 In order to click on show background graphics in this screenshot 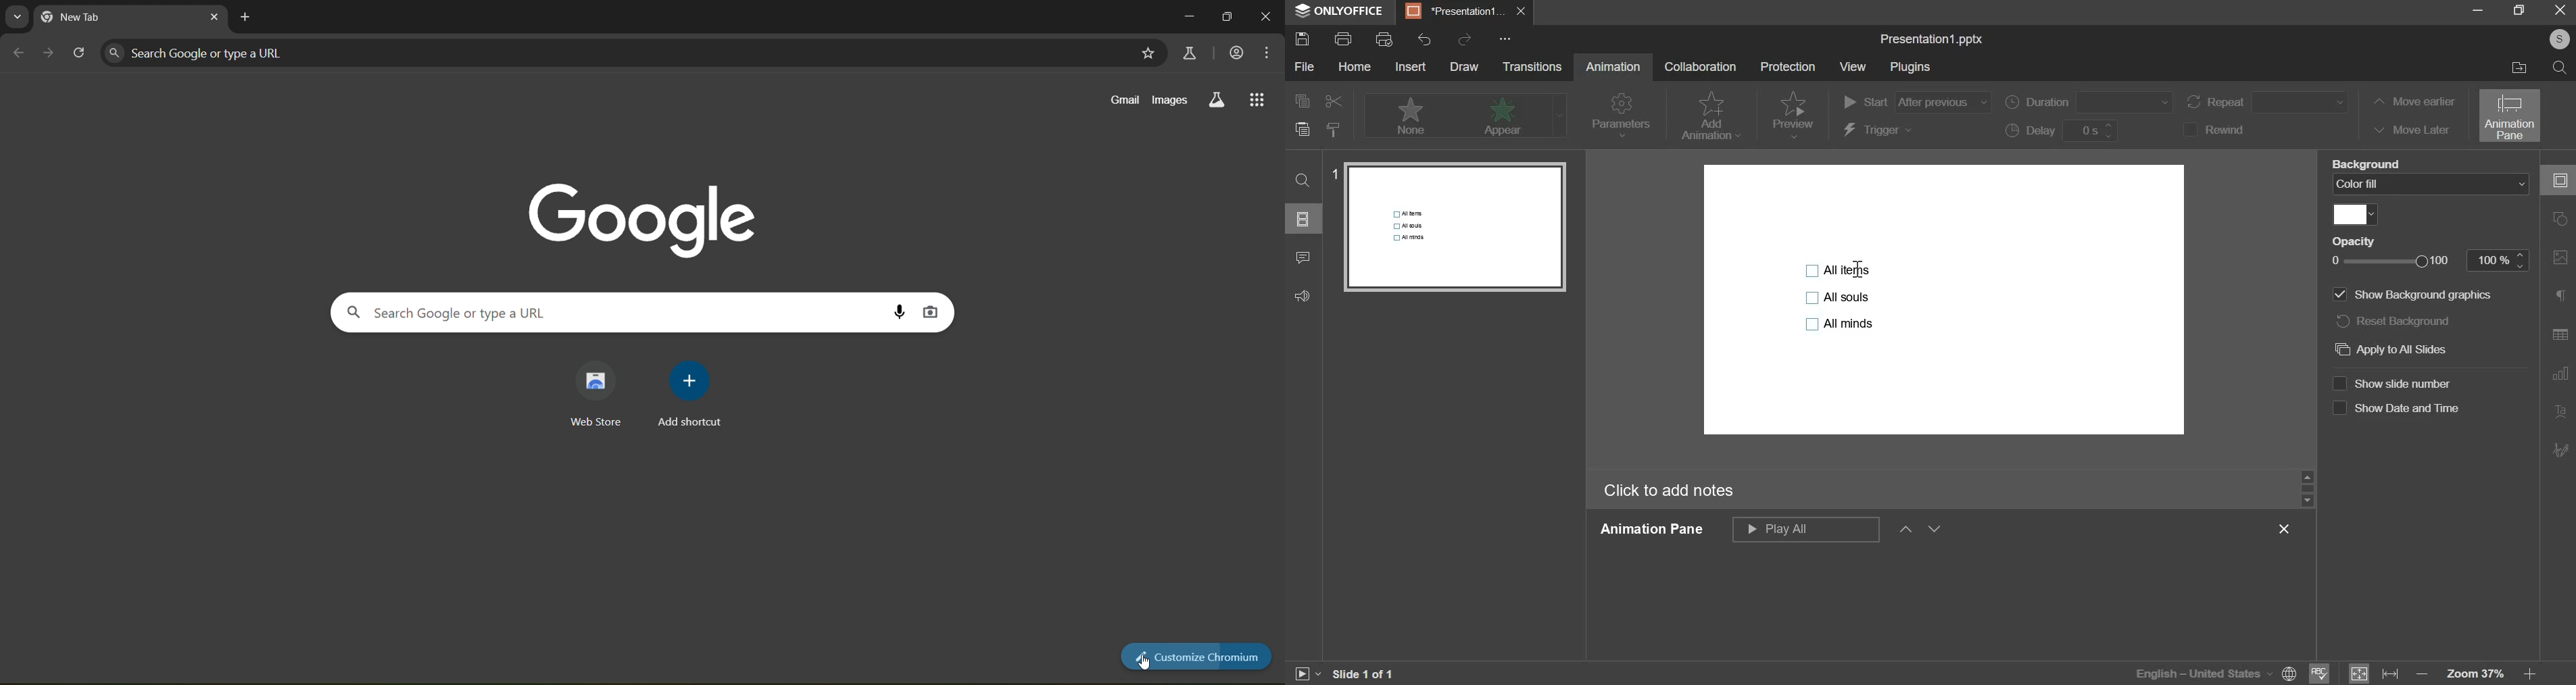, I will do `click(2410, 296)`.